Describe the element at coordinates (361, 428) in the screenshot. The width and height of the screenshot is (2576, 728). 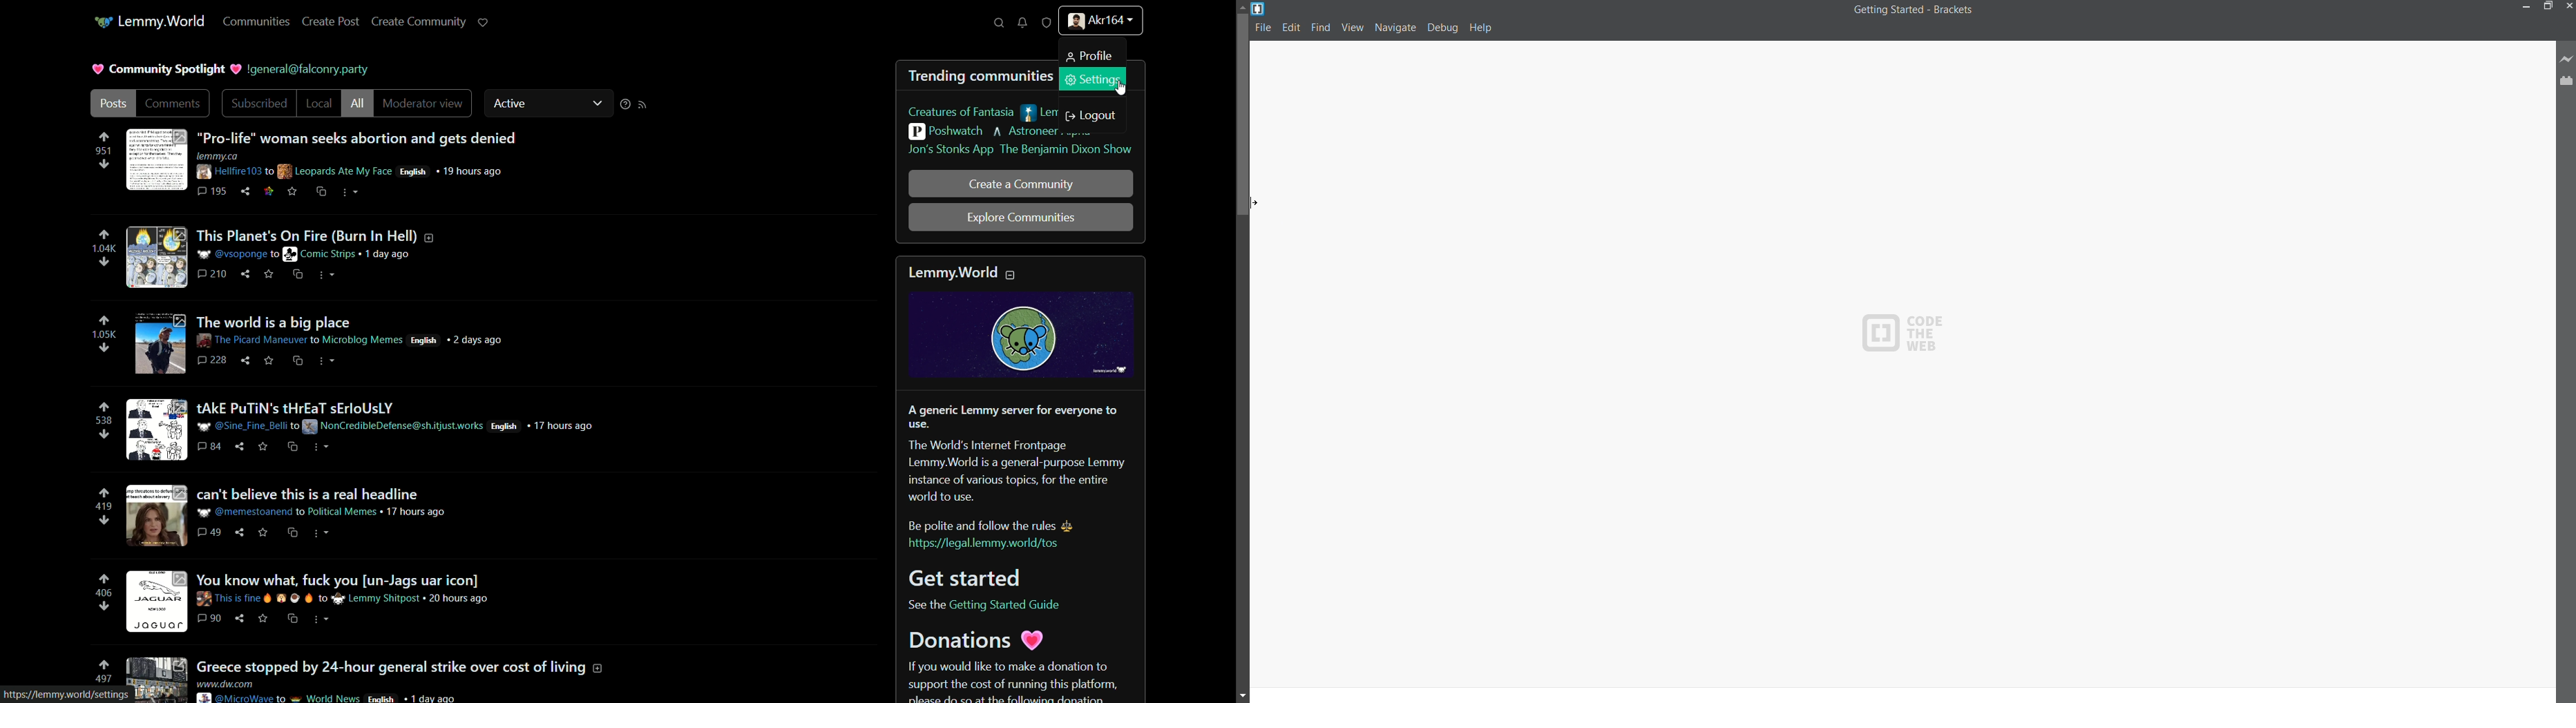
I see `post-4` at that location.